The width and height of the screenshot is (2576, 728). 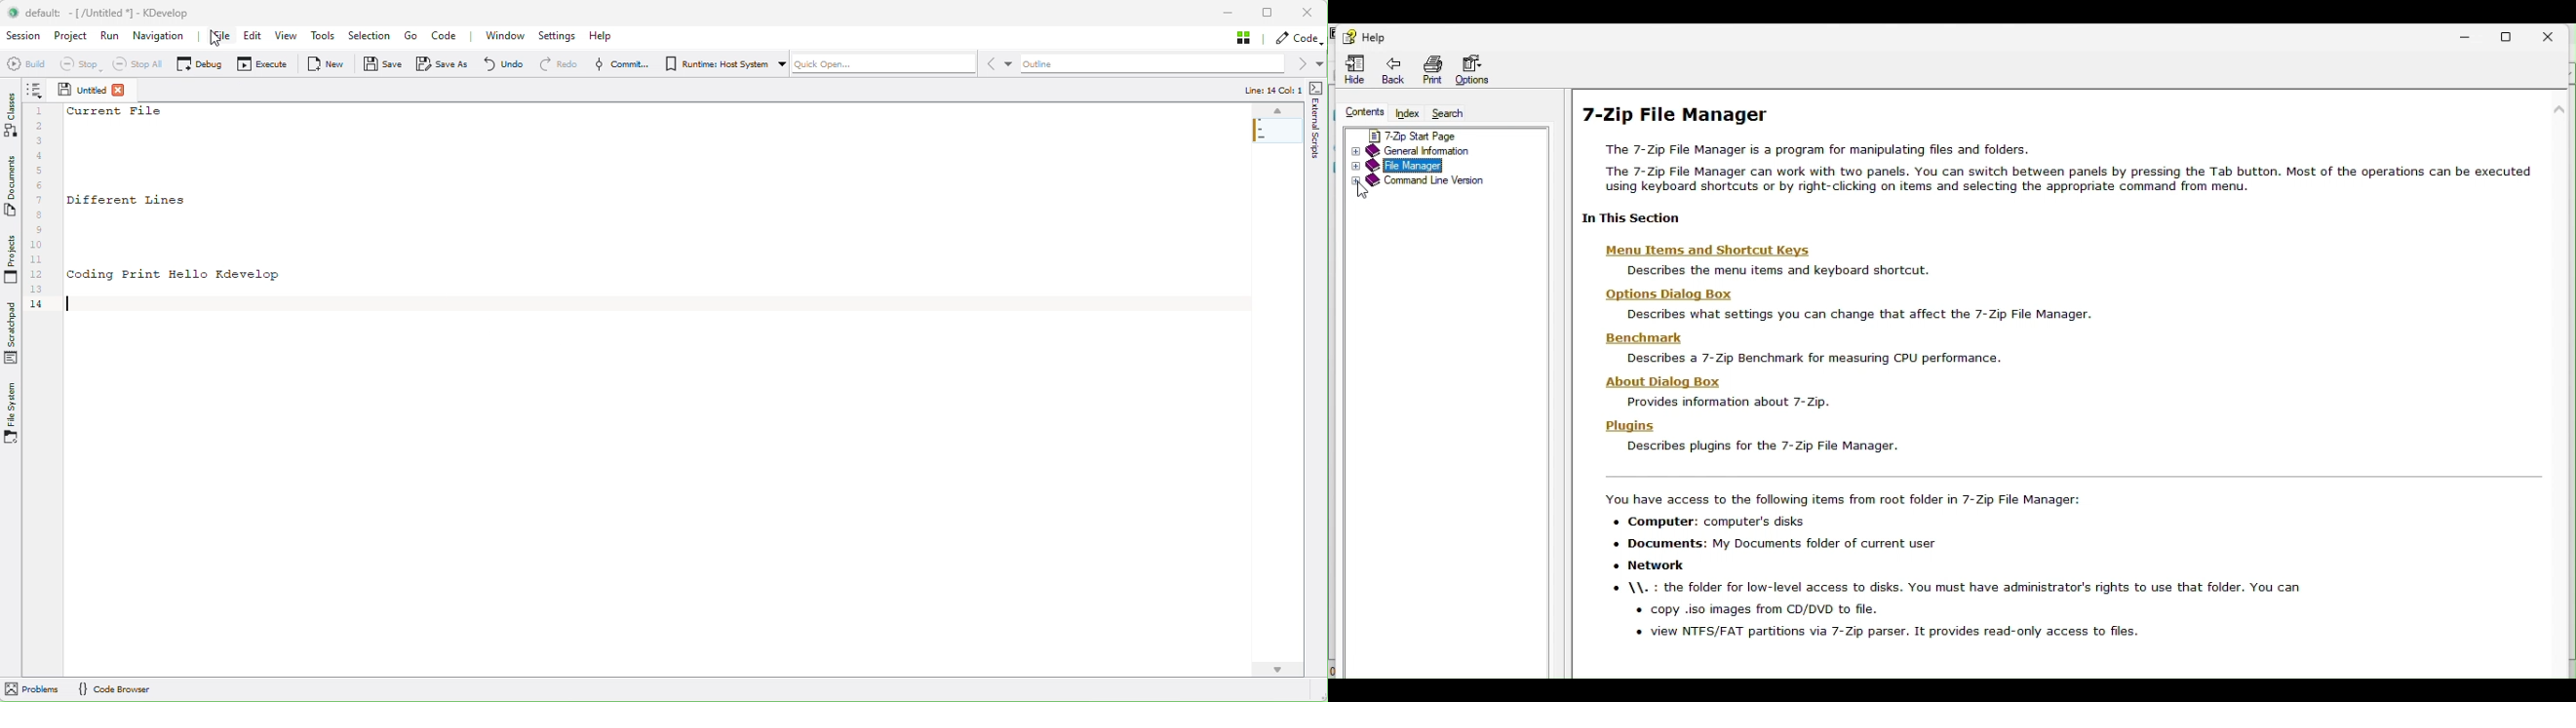 I want to click on Benchmark, so click(x=1645, y=337).